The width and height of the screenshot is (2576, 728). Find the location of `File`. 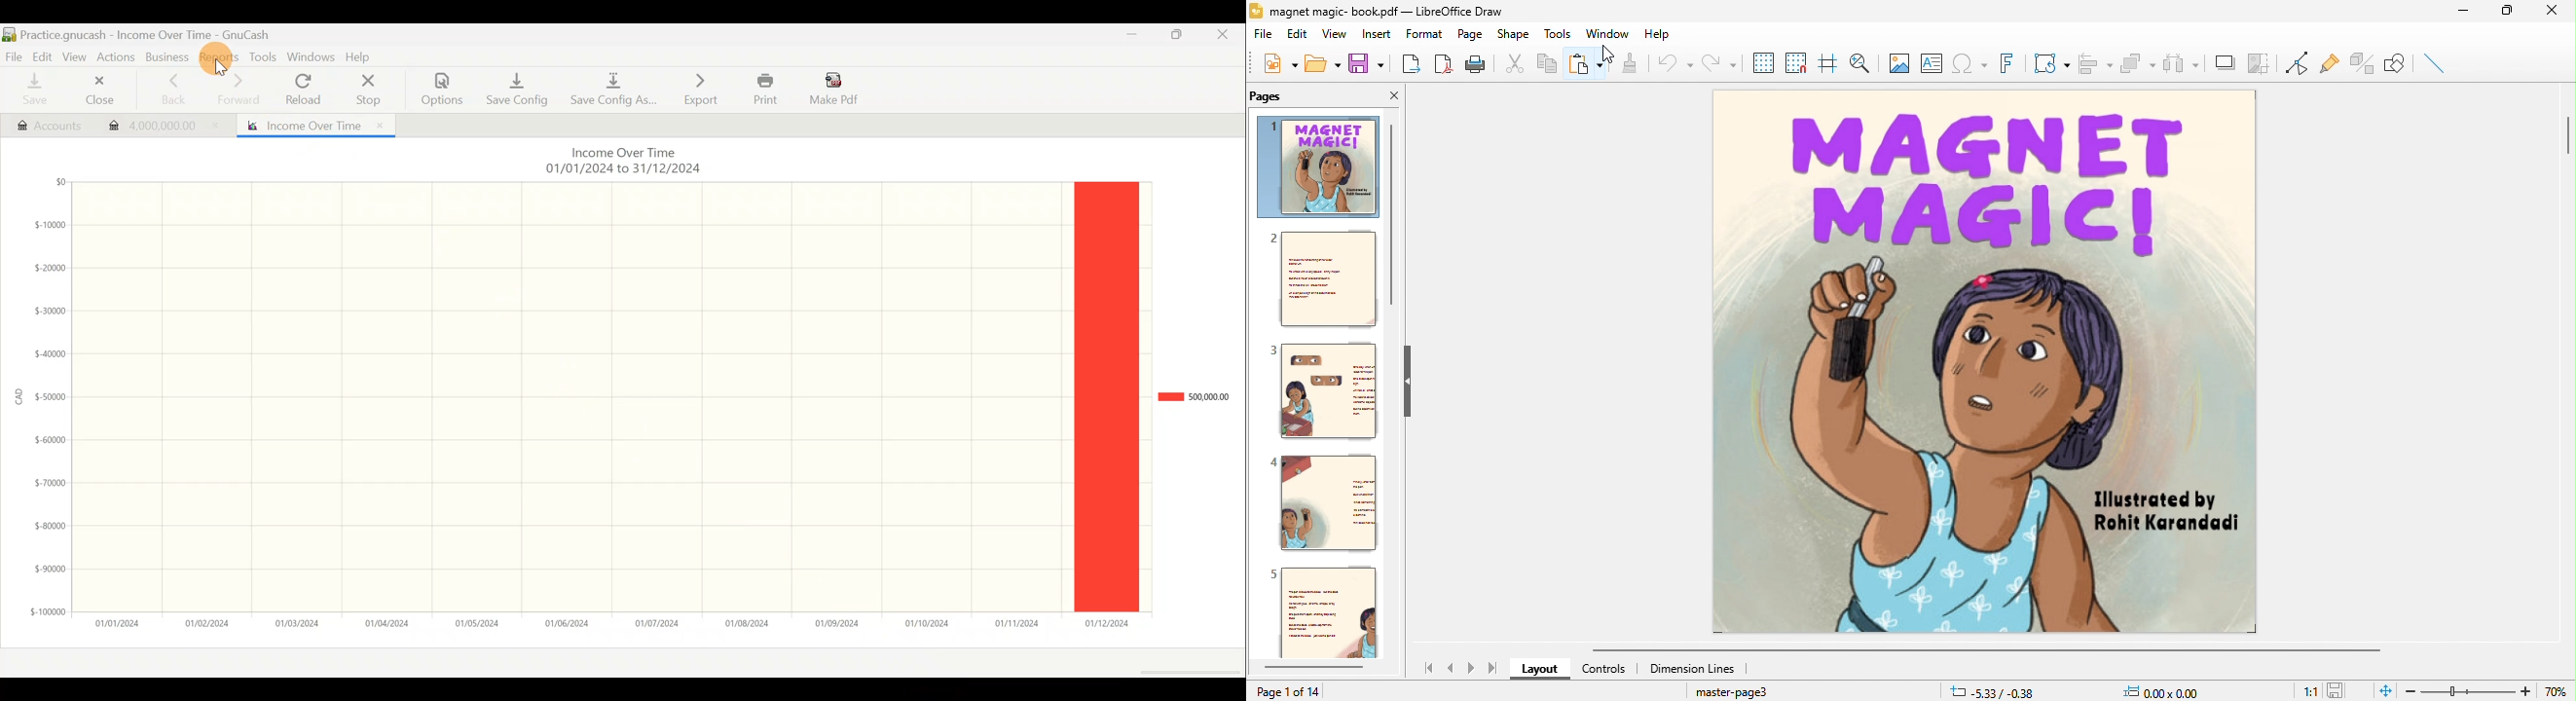

File is located at coordinates (14, 56).